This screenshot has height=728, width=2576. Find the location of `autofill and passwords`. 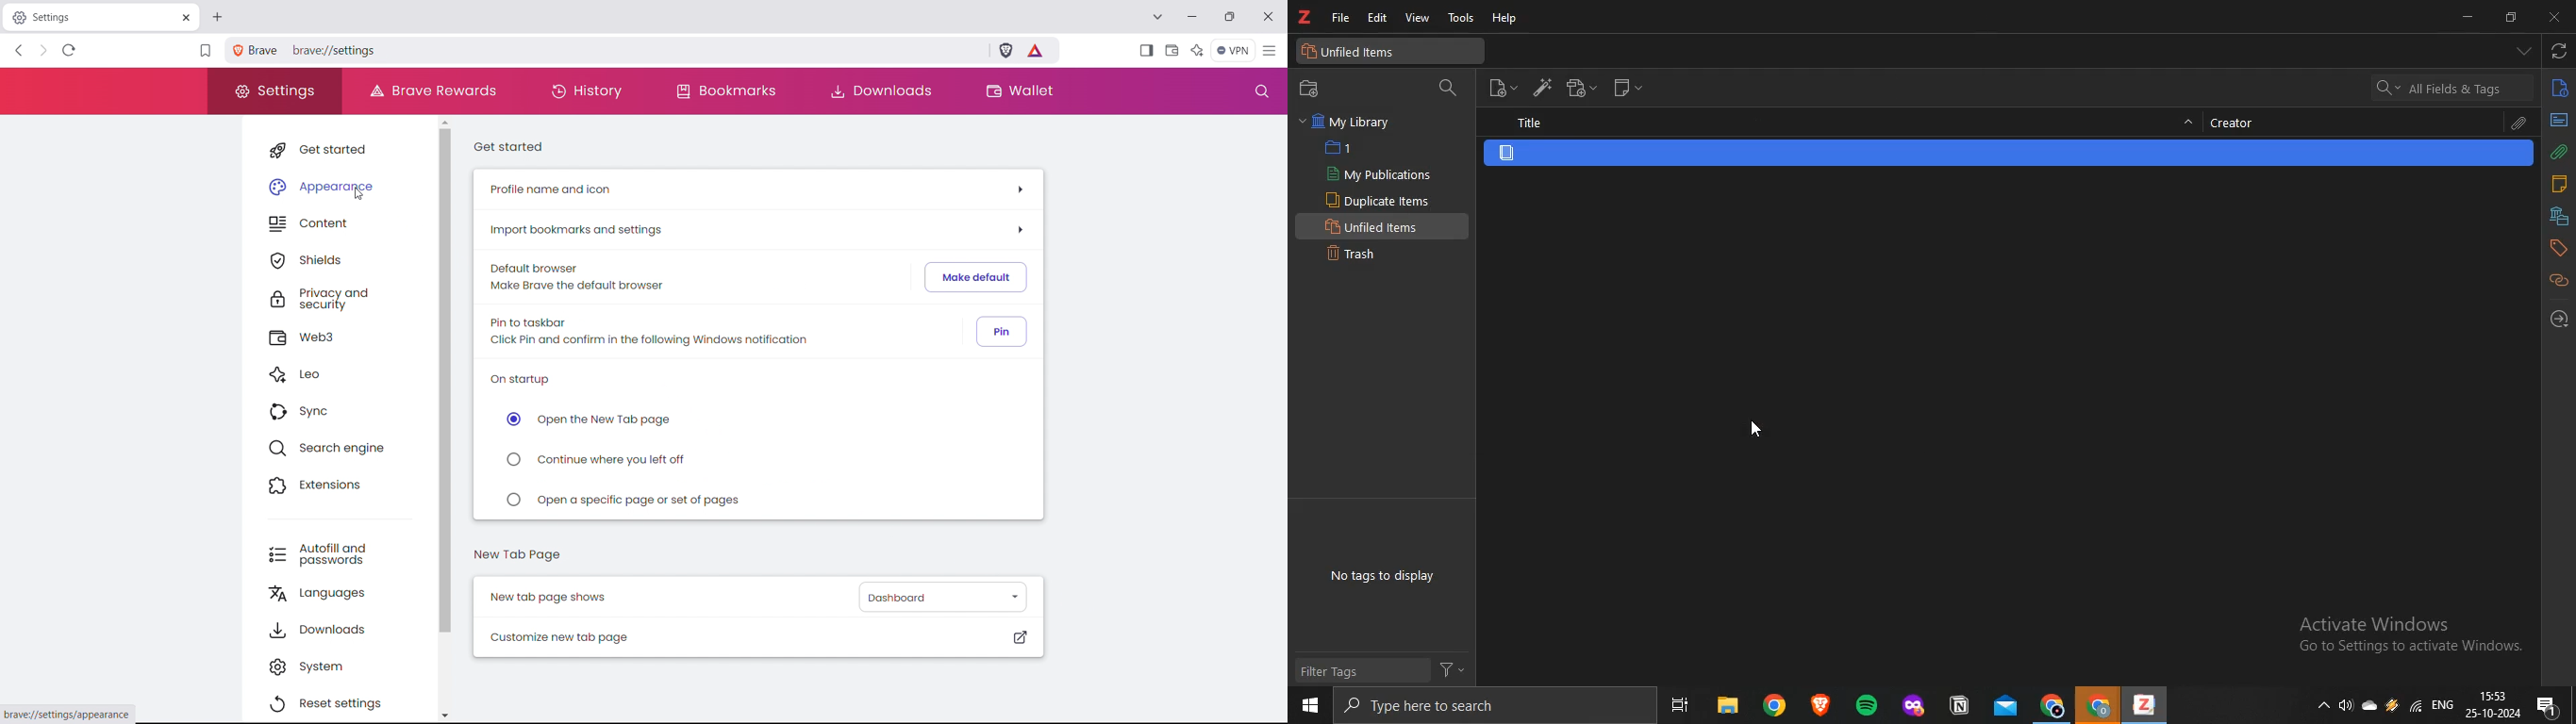

autofill and passwords is located at coordinates (339, 552).